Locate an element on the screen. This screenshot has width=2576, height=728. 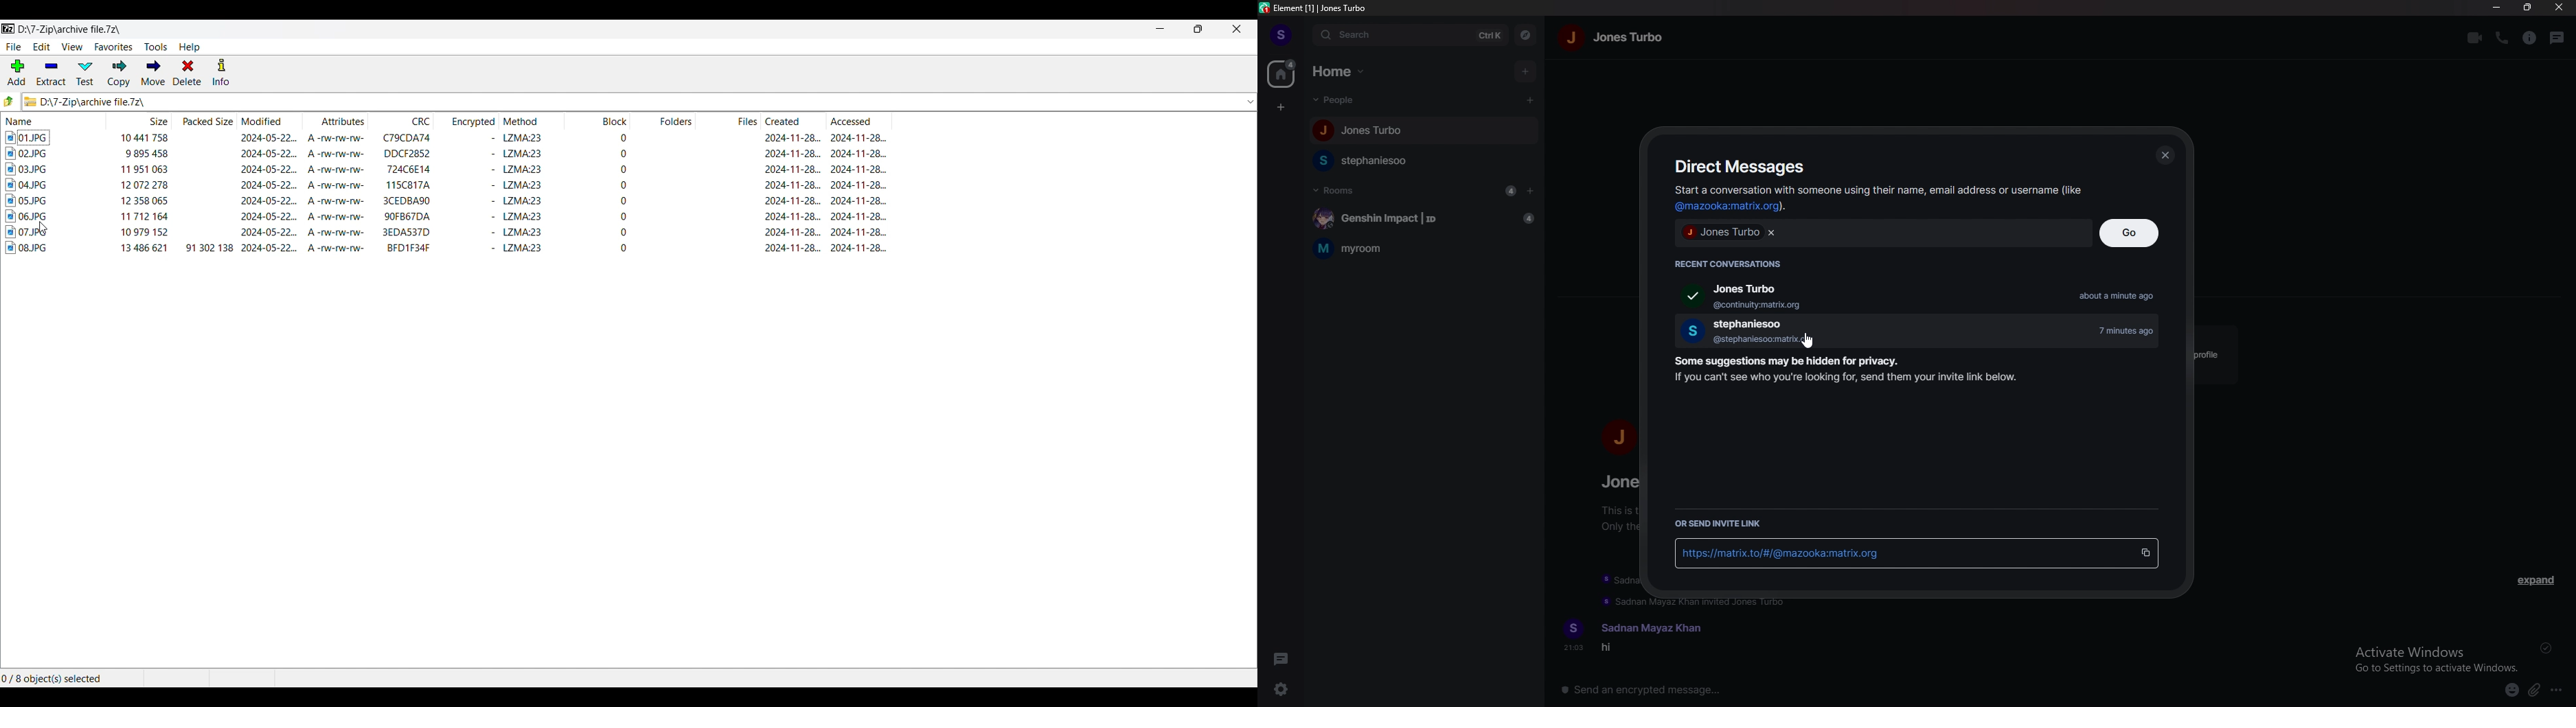
size is located at coordinates (140, 137).